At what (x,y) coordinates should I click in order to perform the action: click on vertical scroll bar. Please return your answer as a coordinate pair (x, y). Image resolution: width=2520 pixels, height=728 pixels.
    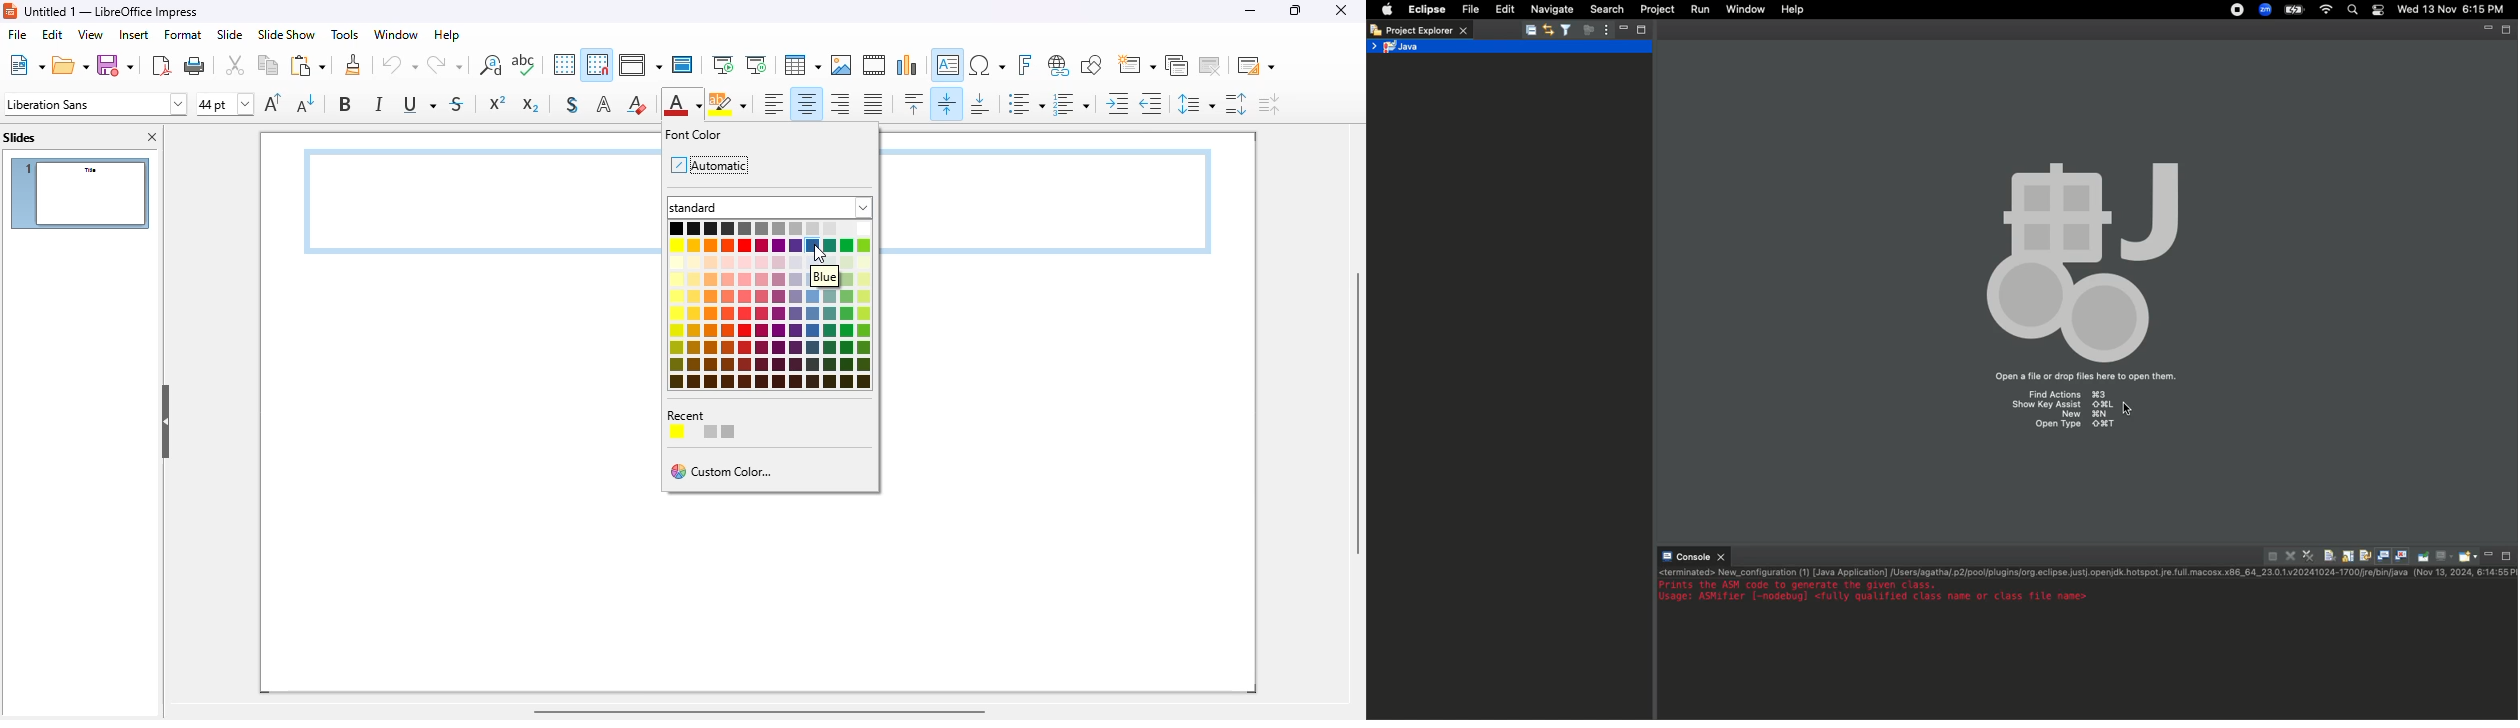
    Looking at the image, I should click on (1354, 413).